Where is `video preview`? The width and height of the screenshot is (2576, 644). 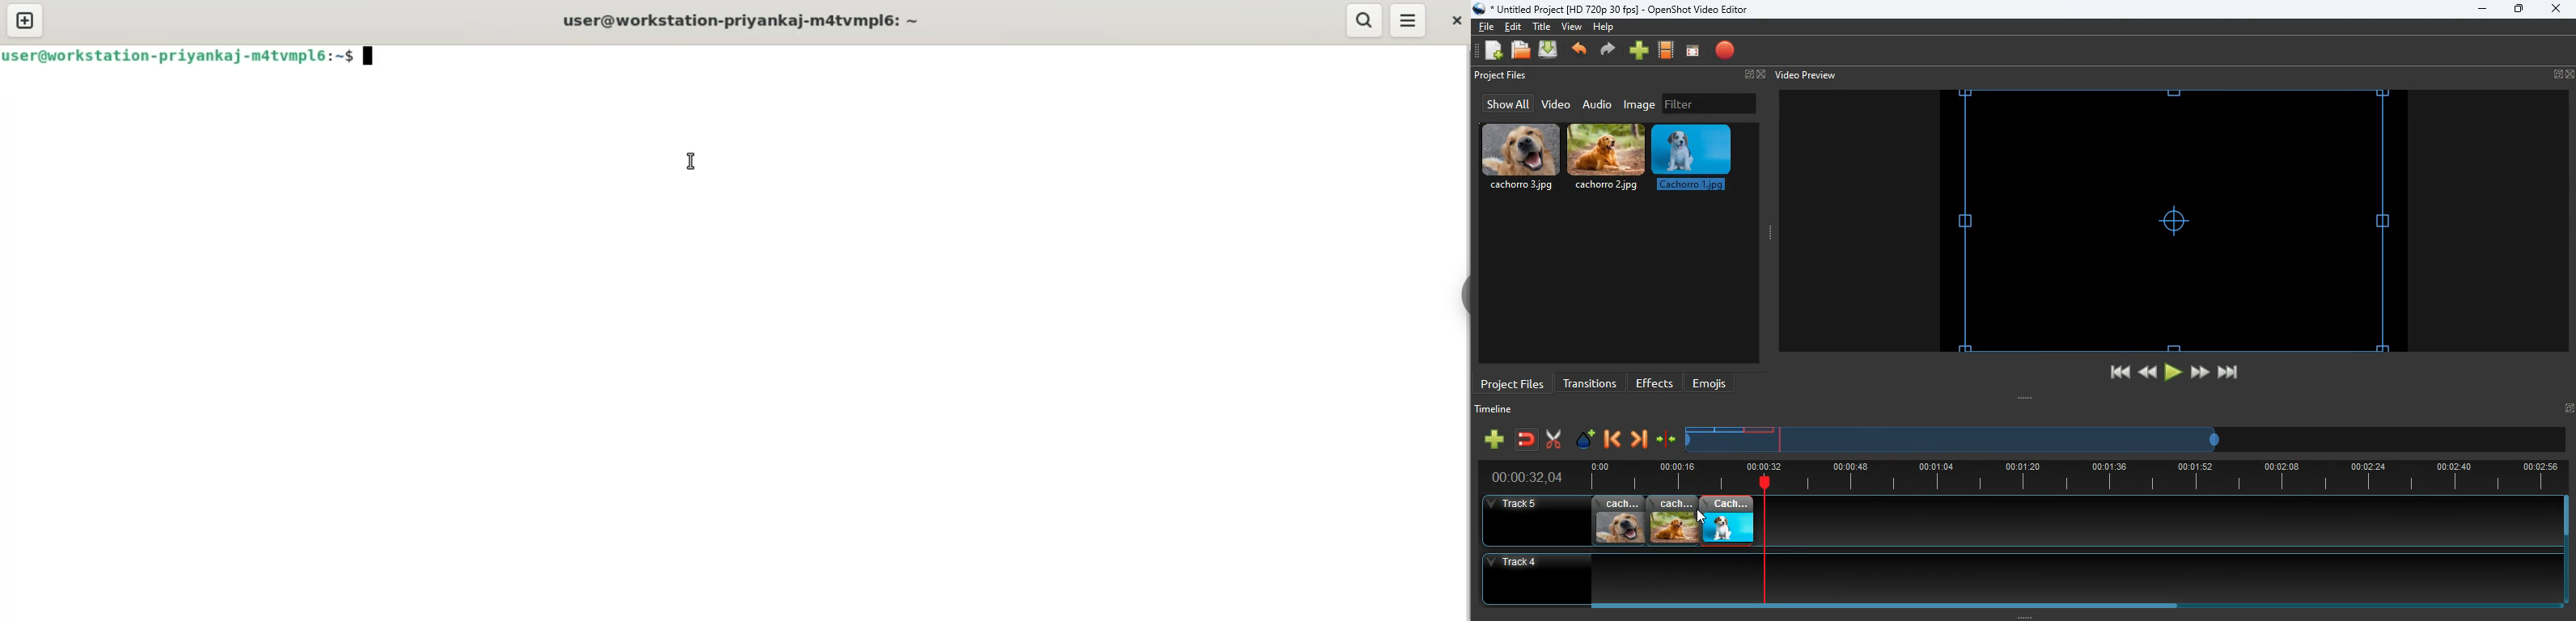
video preview is located at coordinates (1804, 75).